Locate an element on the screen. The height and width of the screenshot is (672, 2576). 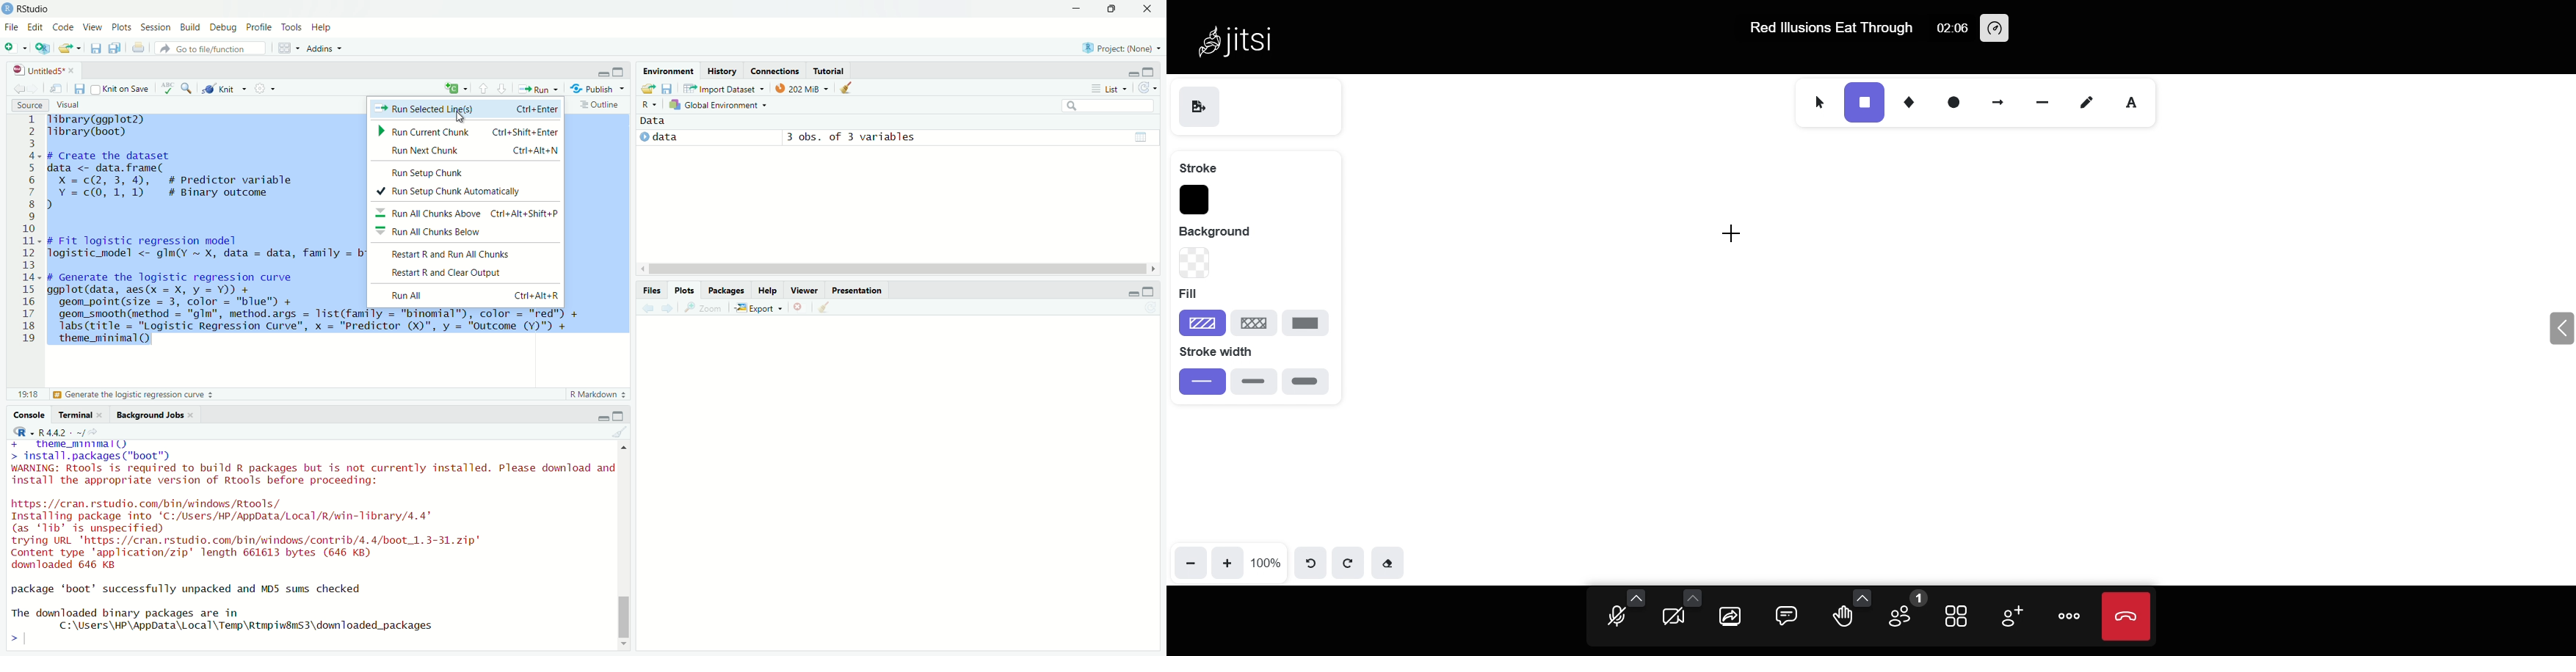
Clear console is located at coordinates (620, 431).